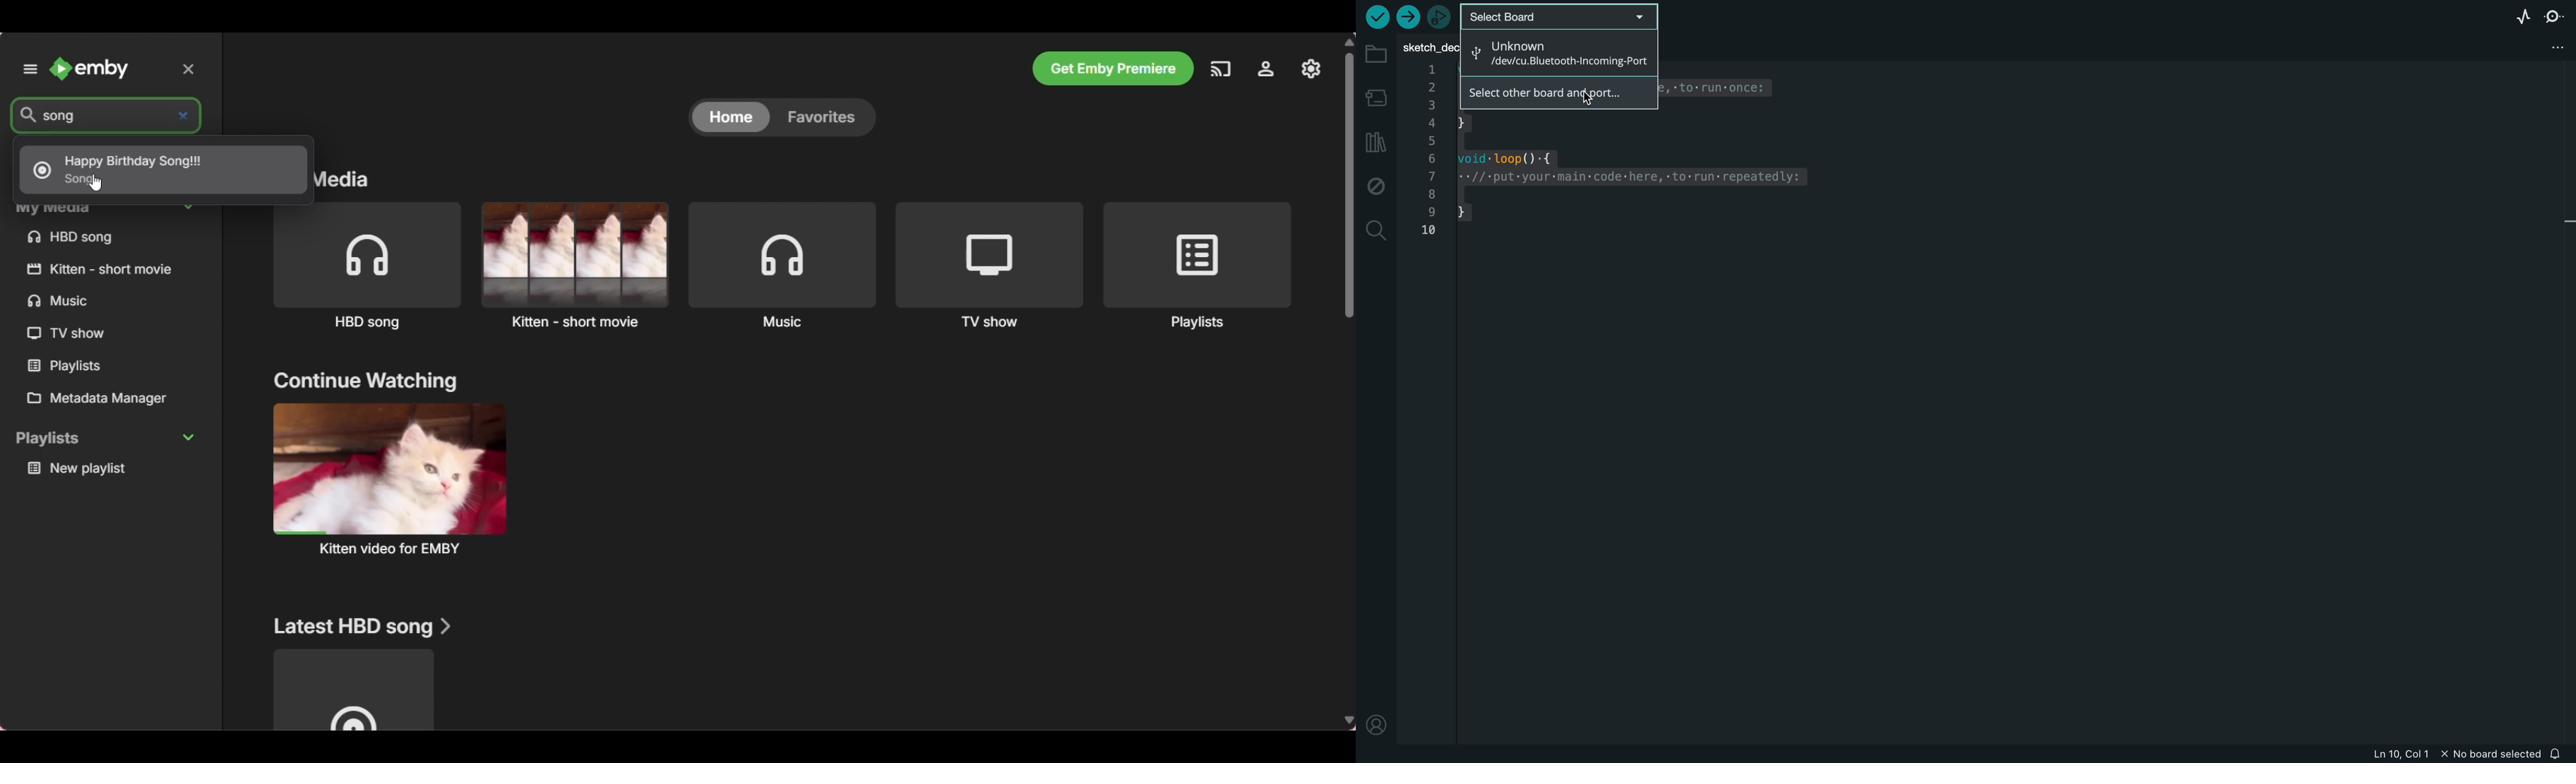  I want to click on home, so click(728, 118).